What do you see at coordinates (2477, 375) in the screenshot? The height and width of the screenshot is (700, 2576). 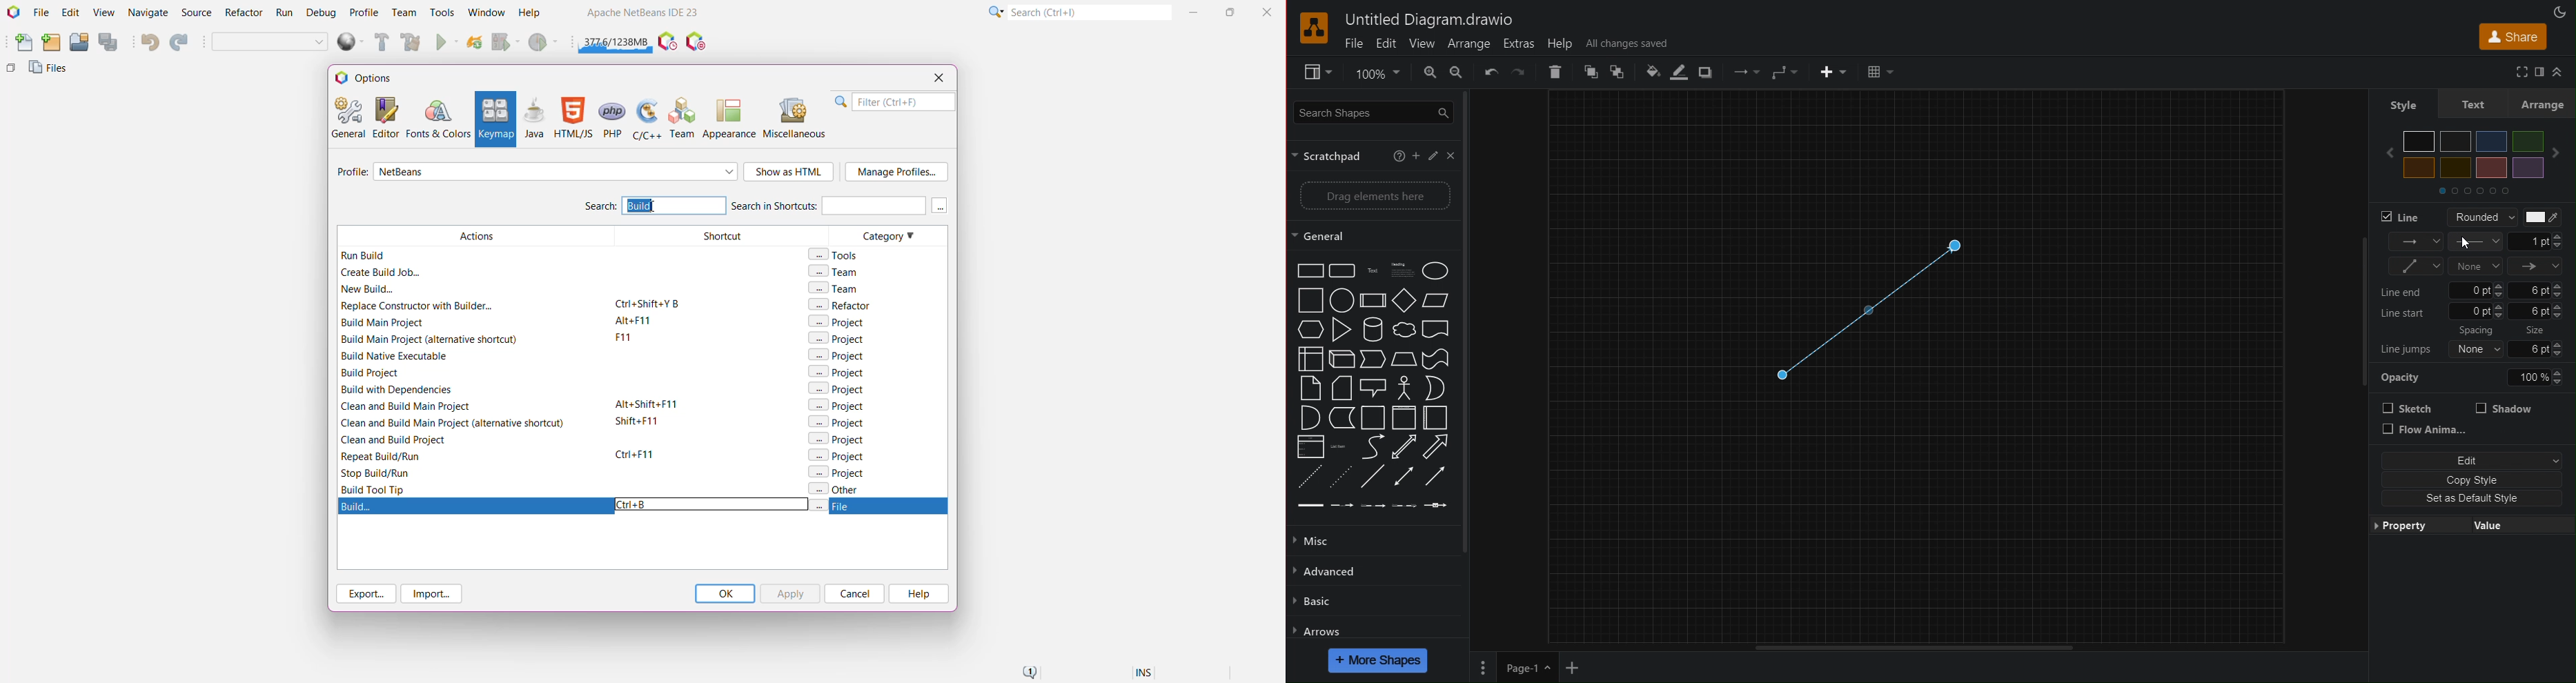 I see `Opacity` at bounding box center [2477, 375].